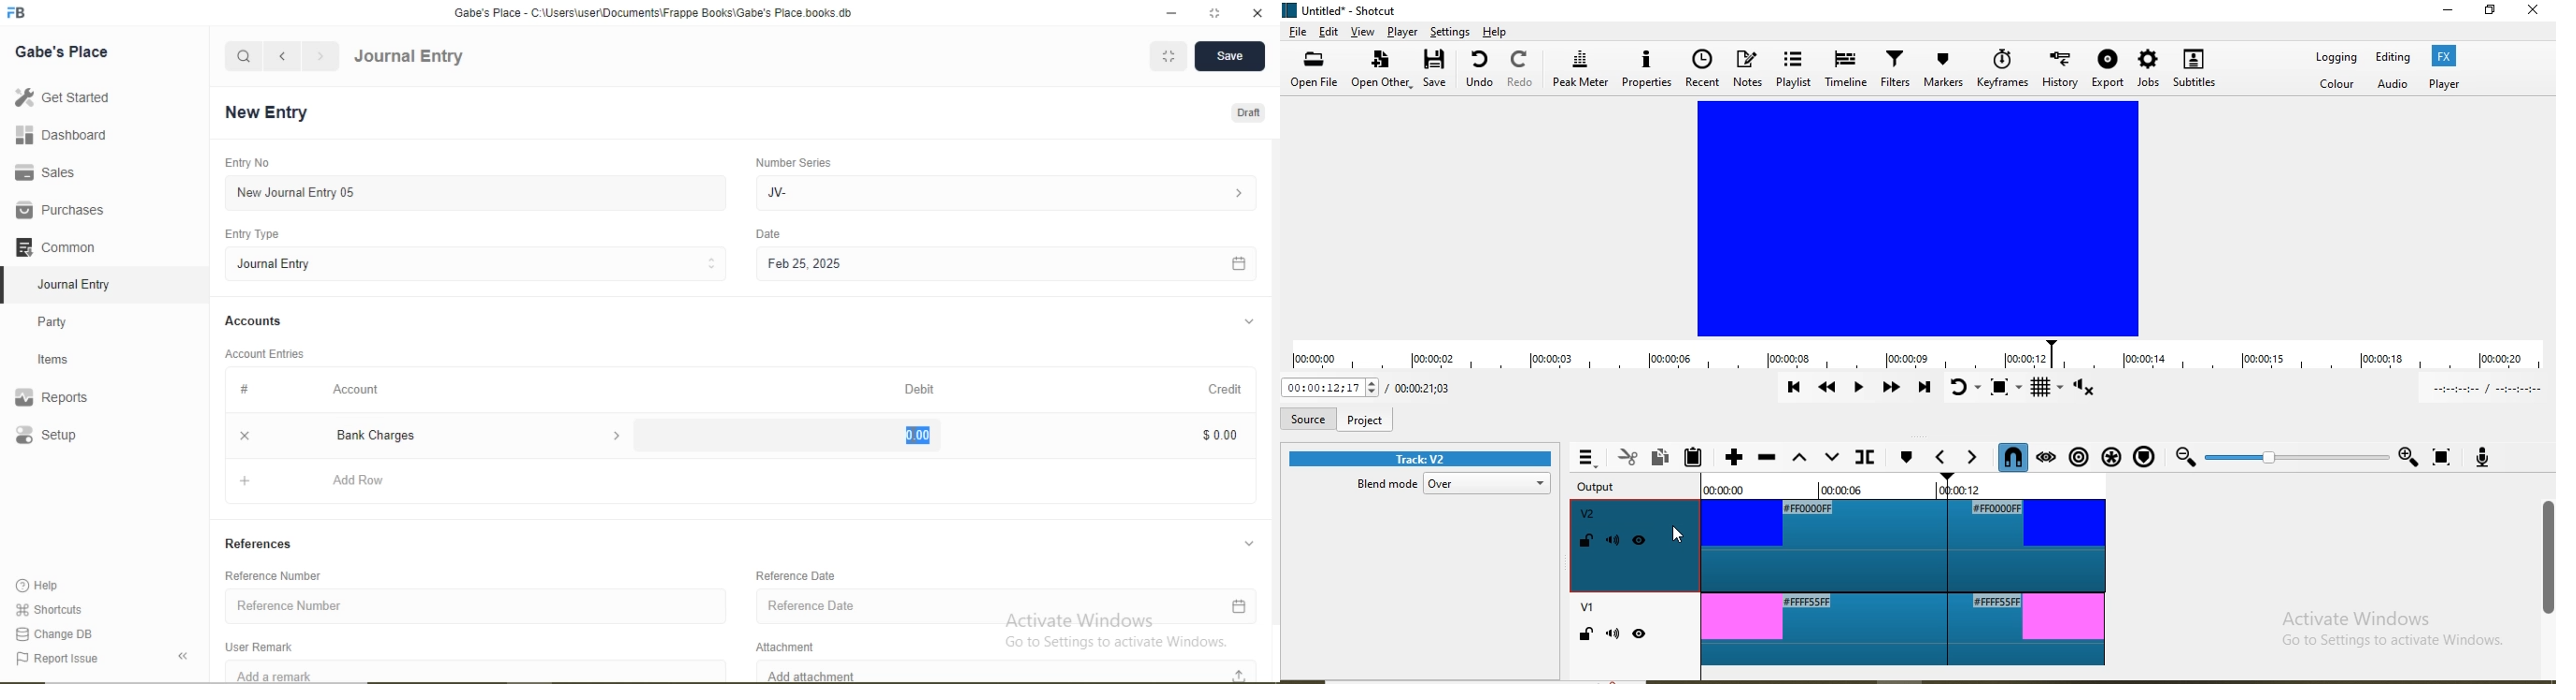 This screenshot has width=2576, height=700. What do you see at coordinates (1867, 457) in the screenshot?
I see `Split at playhead` at bounding box center [1867, 457].